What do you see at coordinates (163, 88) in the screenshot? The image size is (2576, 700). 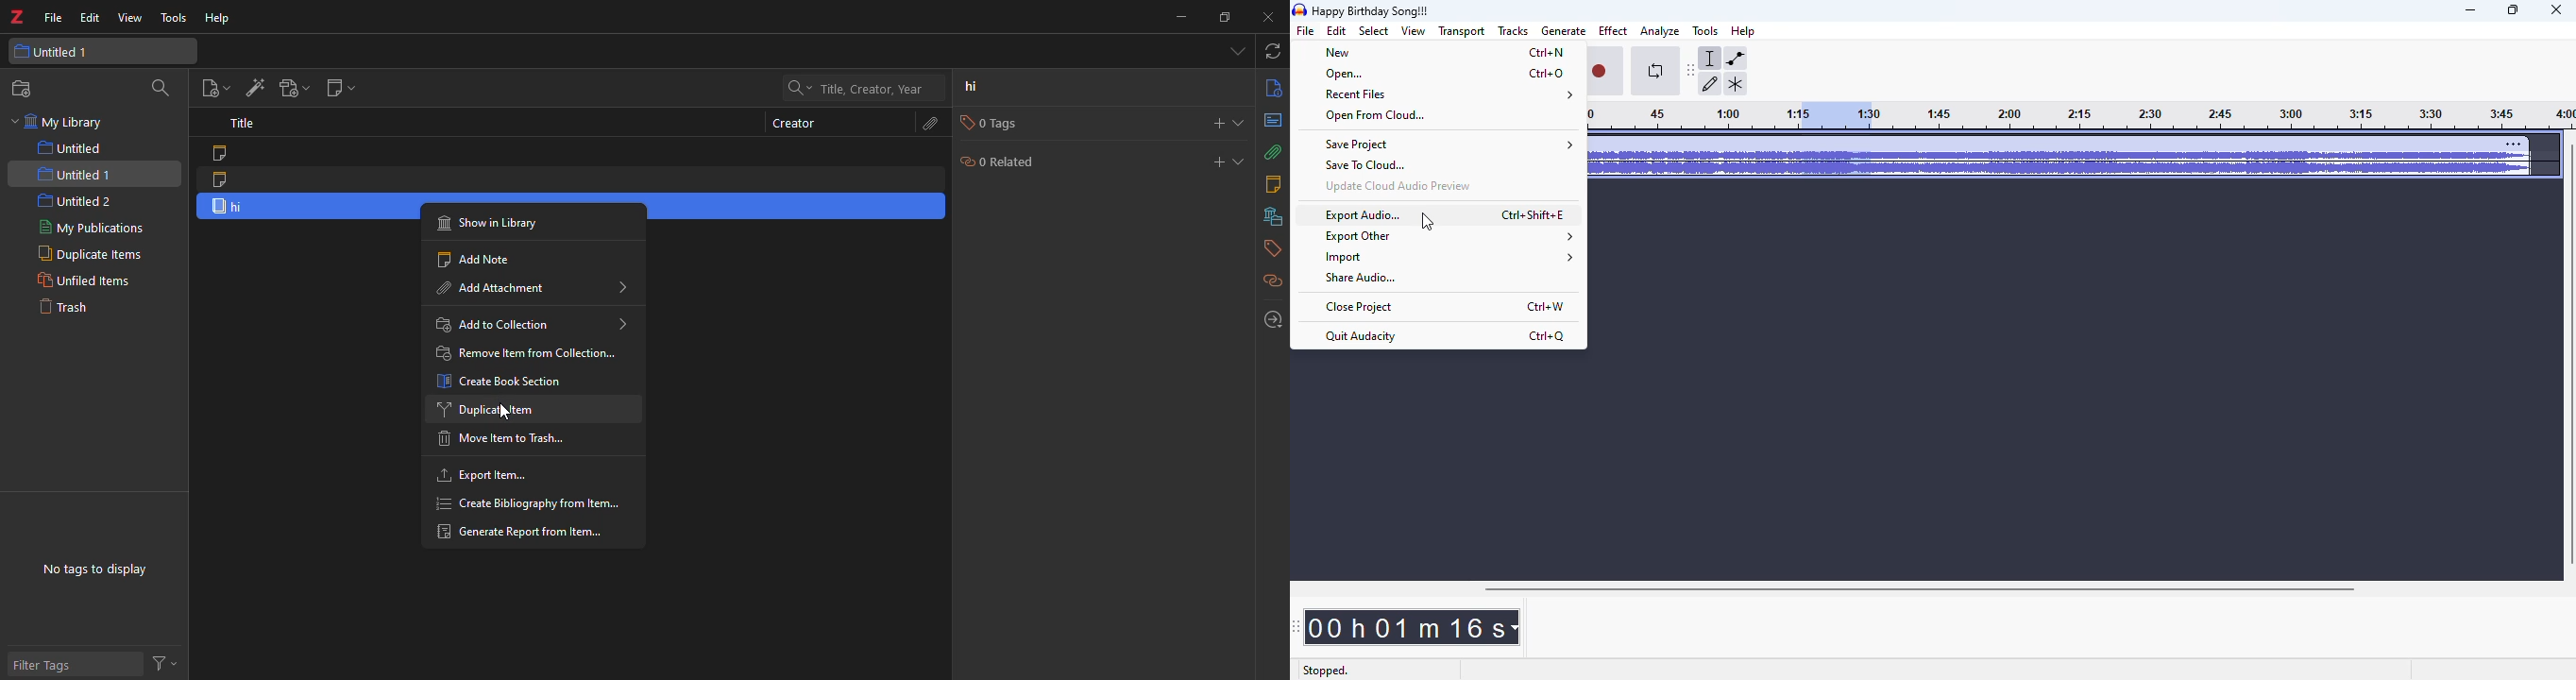 I see `search` at bounding box center [163, 88].